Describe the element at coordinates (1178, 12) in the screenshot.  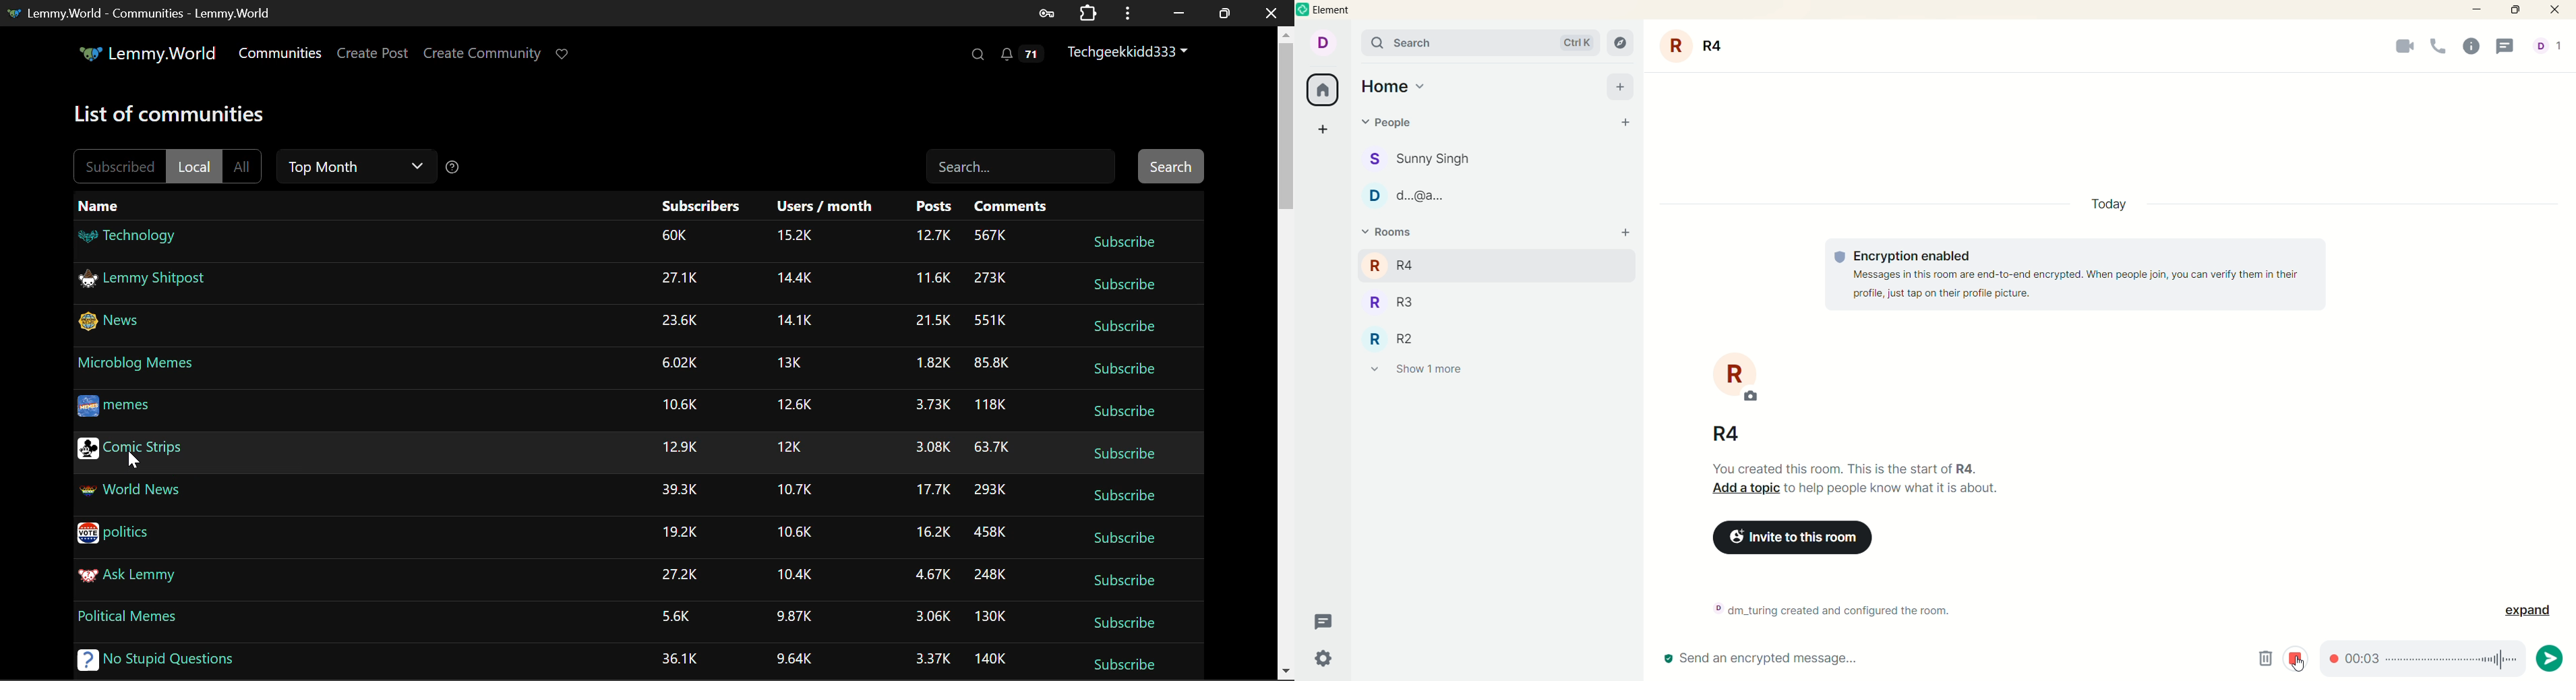
I see `Restore Down` at that location.